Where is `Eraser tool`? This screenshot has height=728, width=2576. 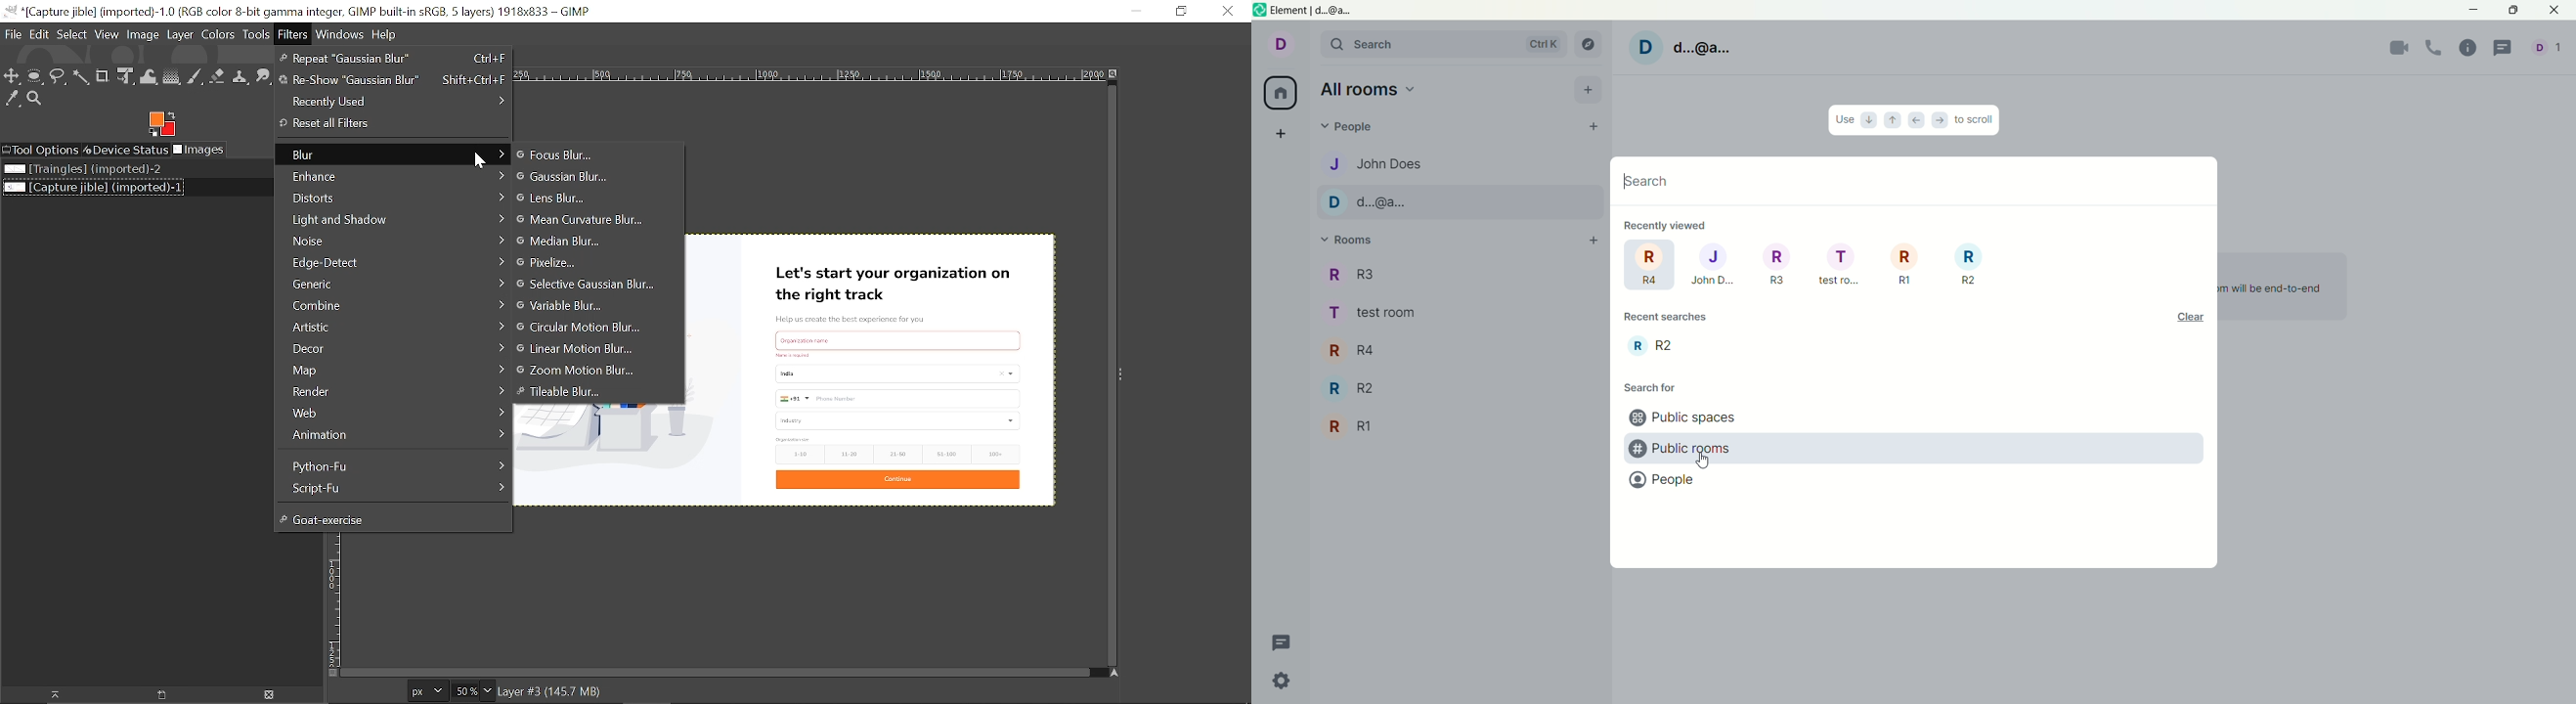 Eraser tool is located at coordinates (217, 76).